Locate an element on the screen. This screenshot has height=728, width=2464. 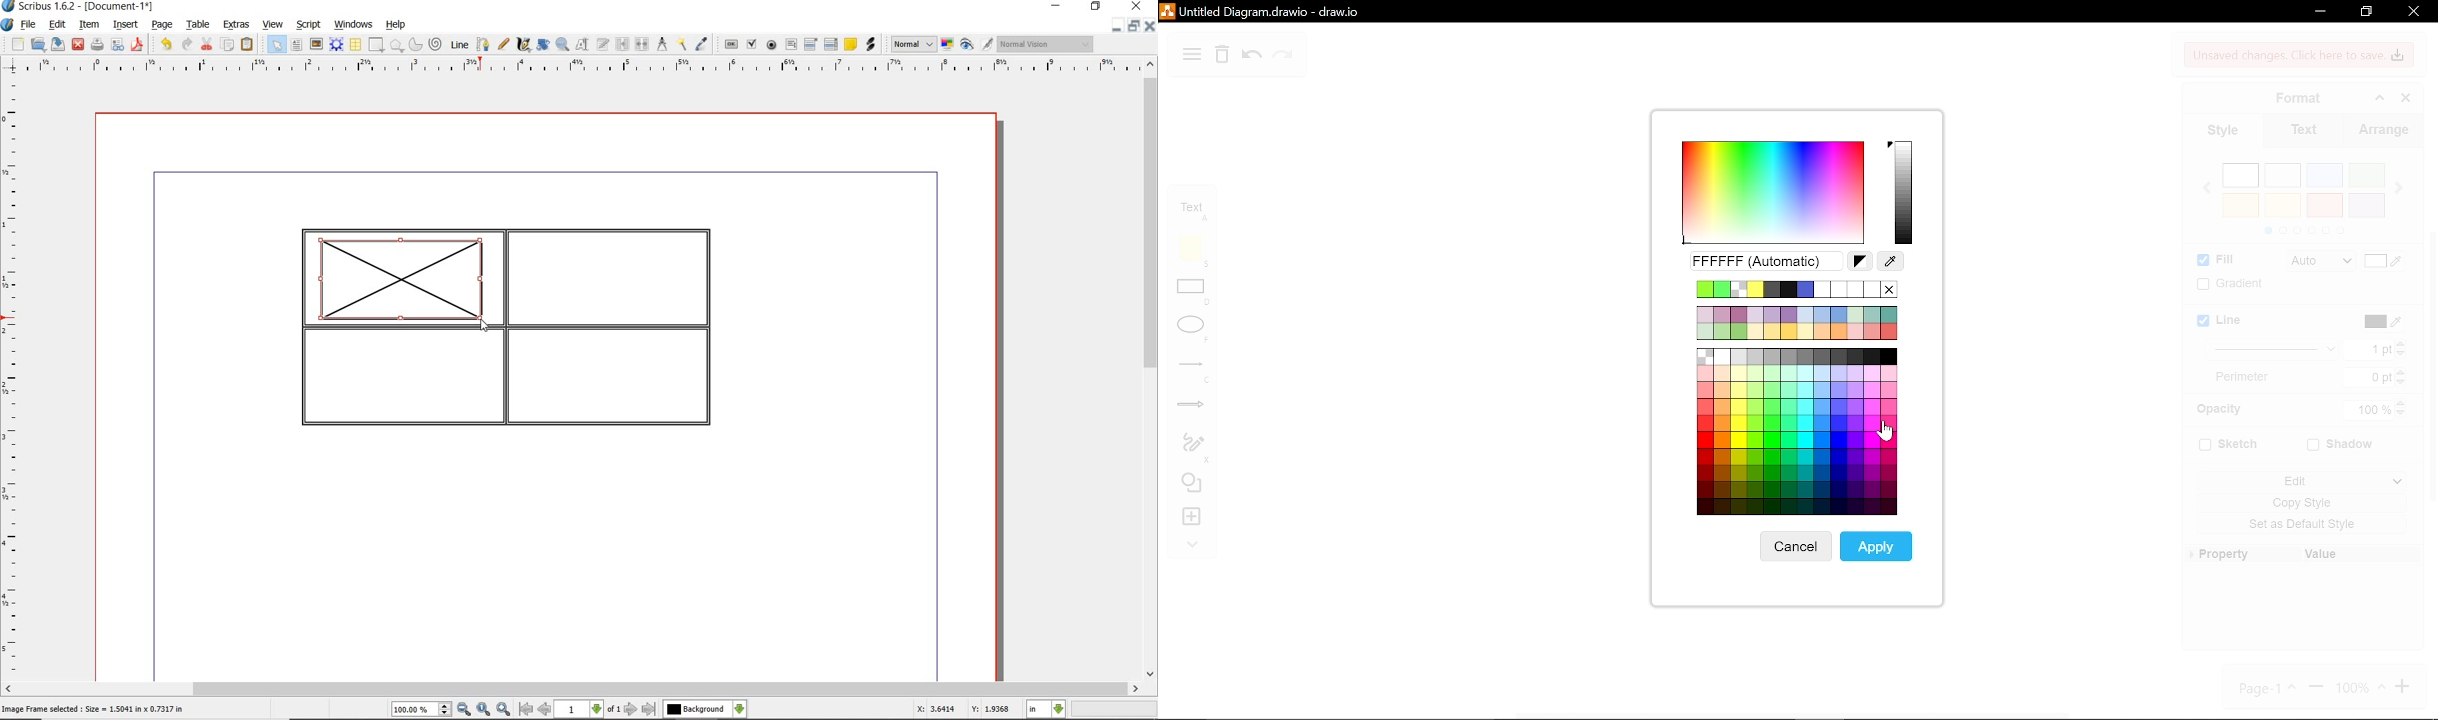
view  is located at coordinates (275, 25).